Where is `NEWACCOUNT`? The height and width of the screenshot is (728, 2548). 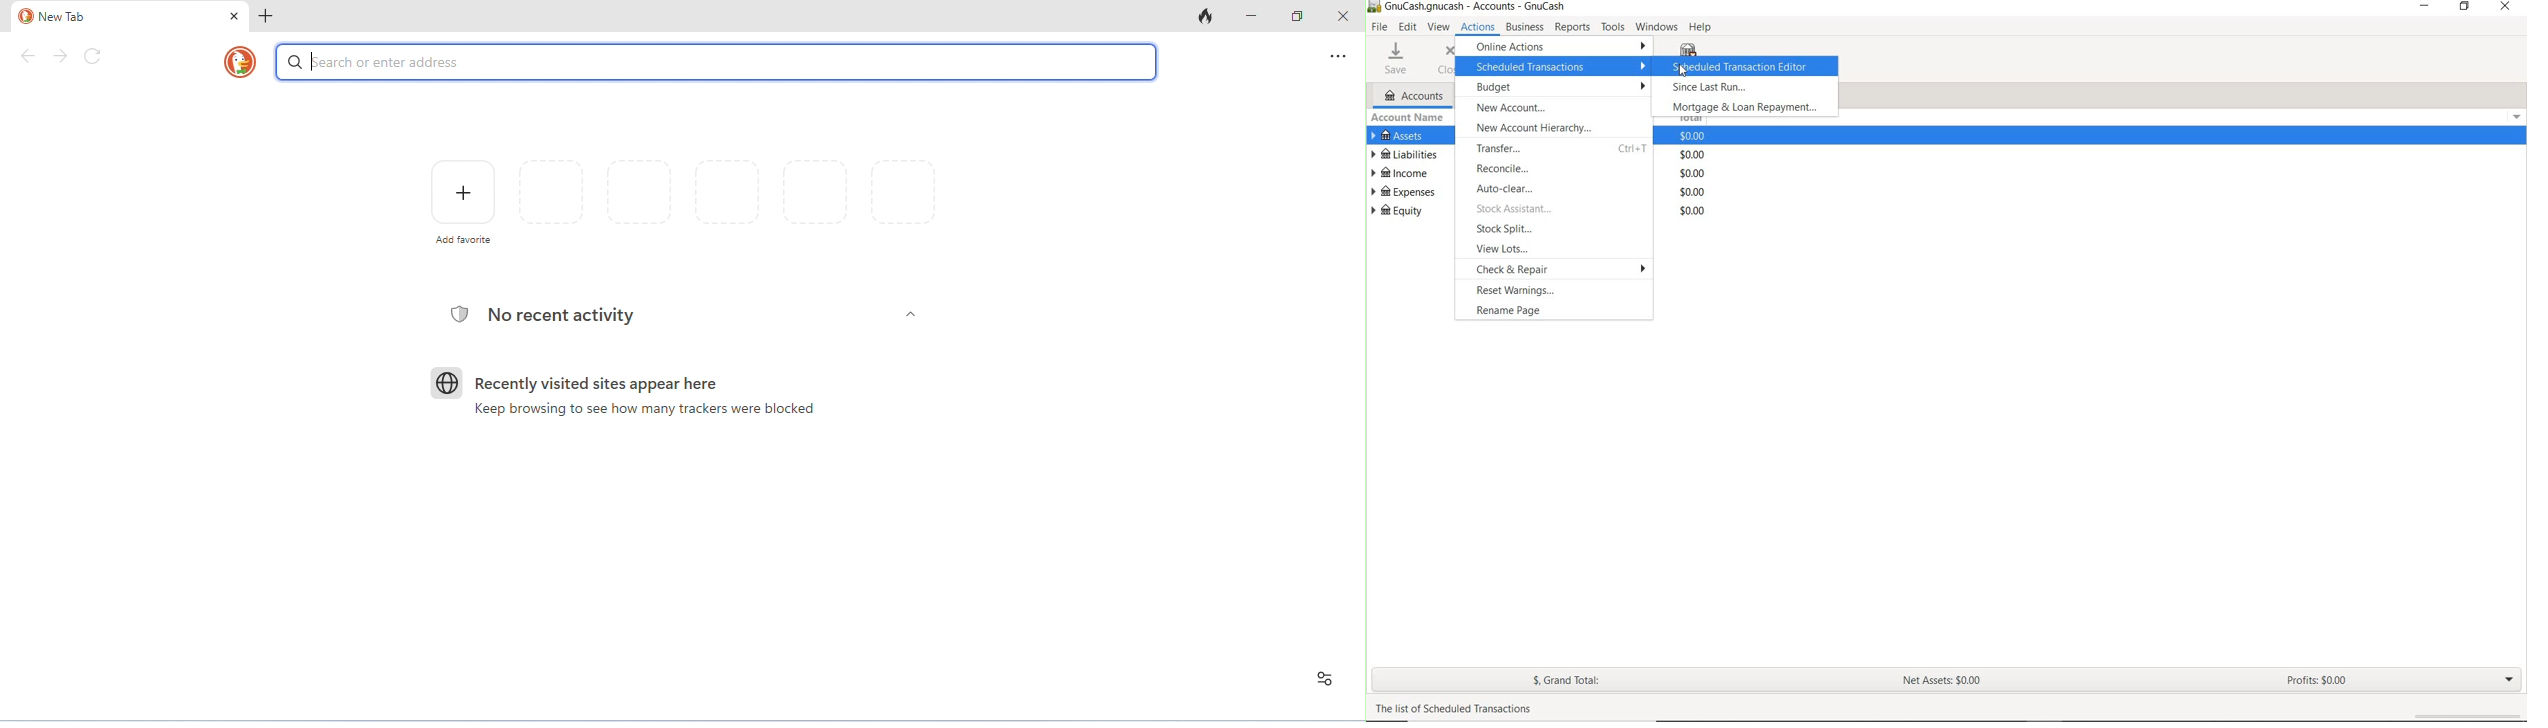 NEWACCOUNT is located at coordinates (1556, 109).